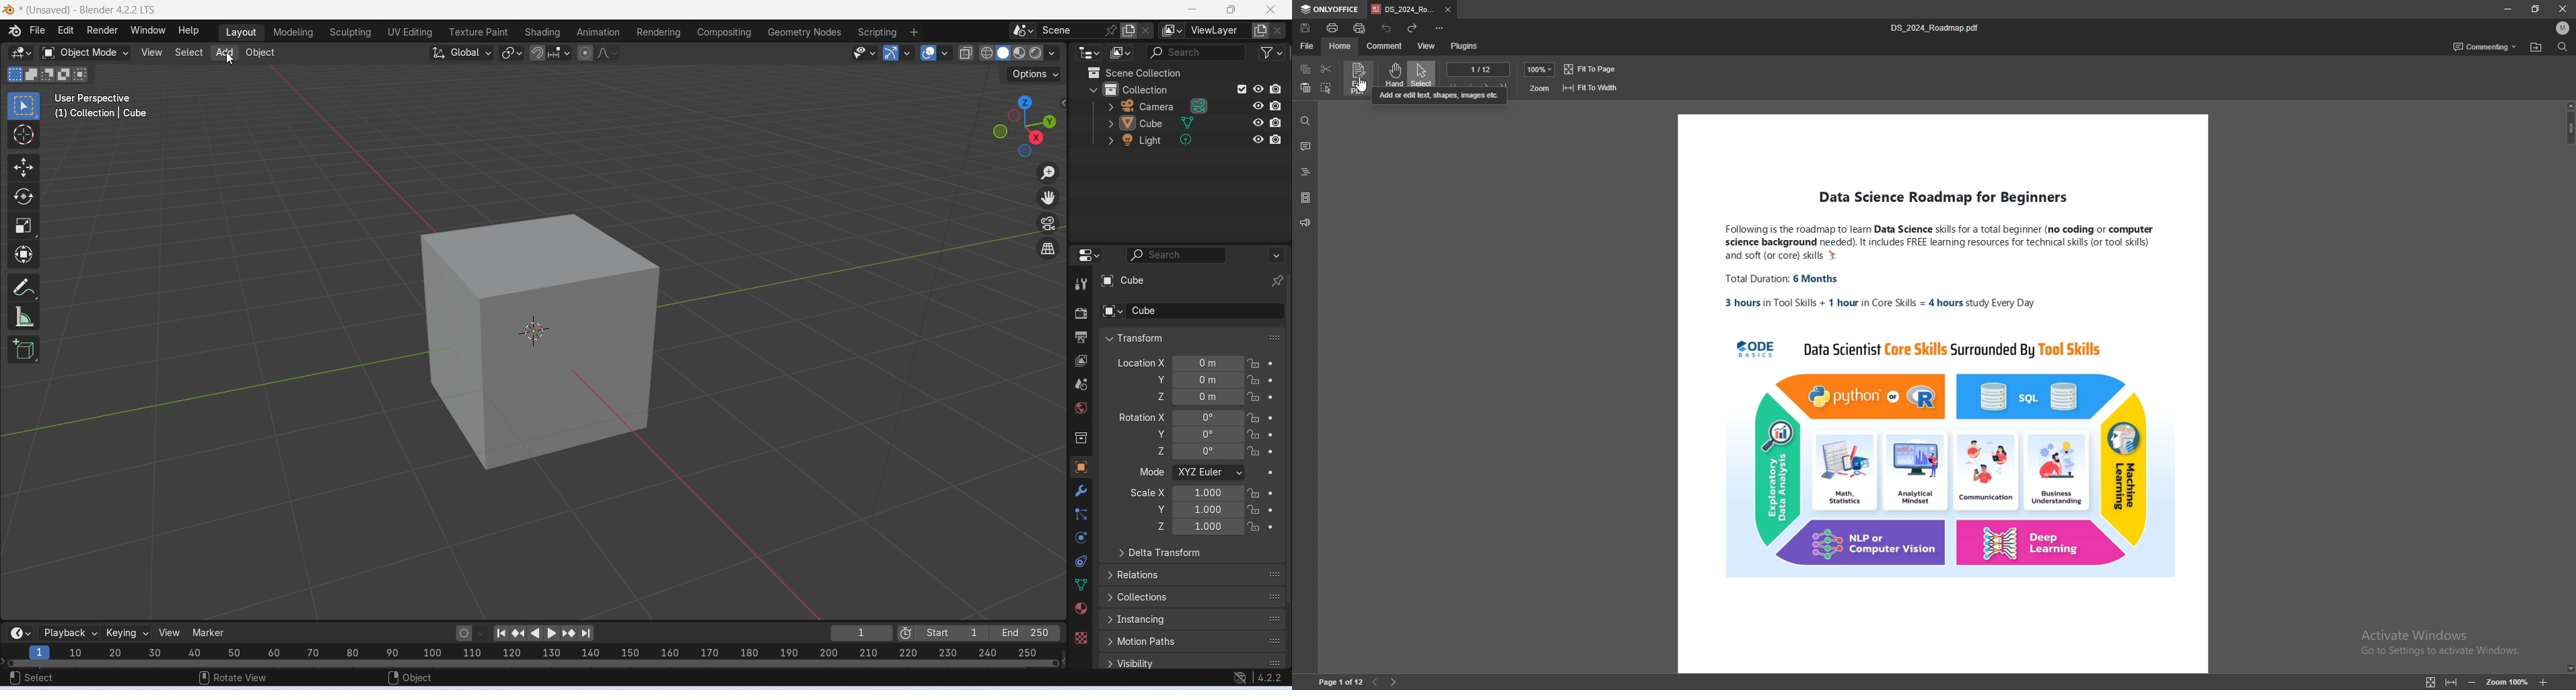  Describe the element at coordinates (1083, 385) in the screenshot. I see `` at that location.